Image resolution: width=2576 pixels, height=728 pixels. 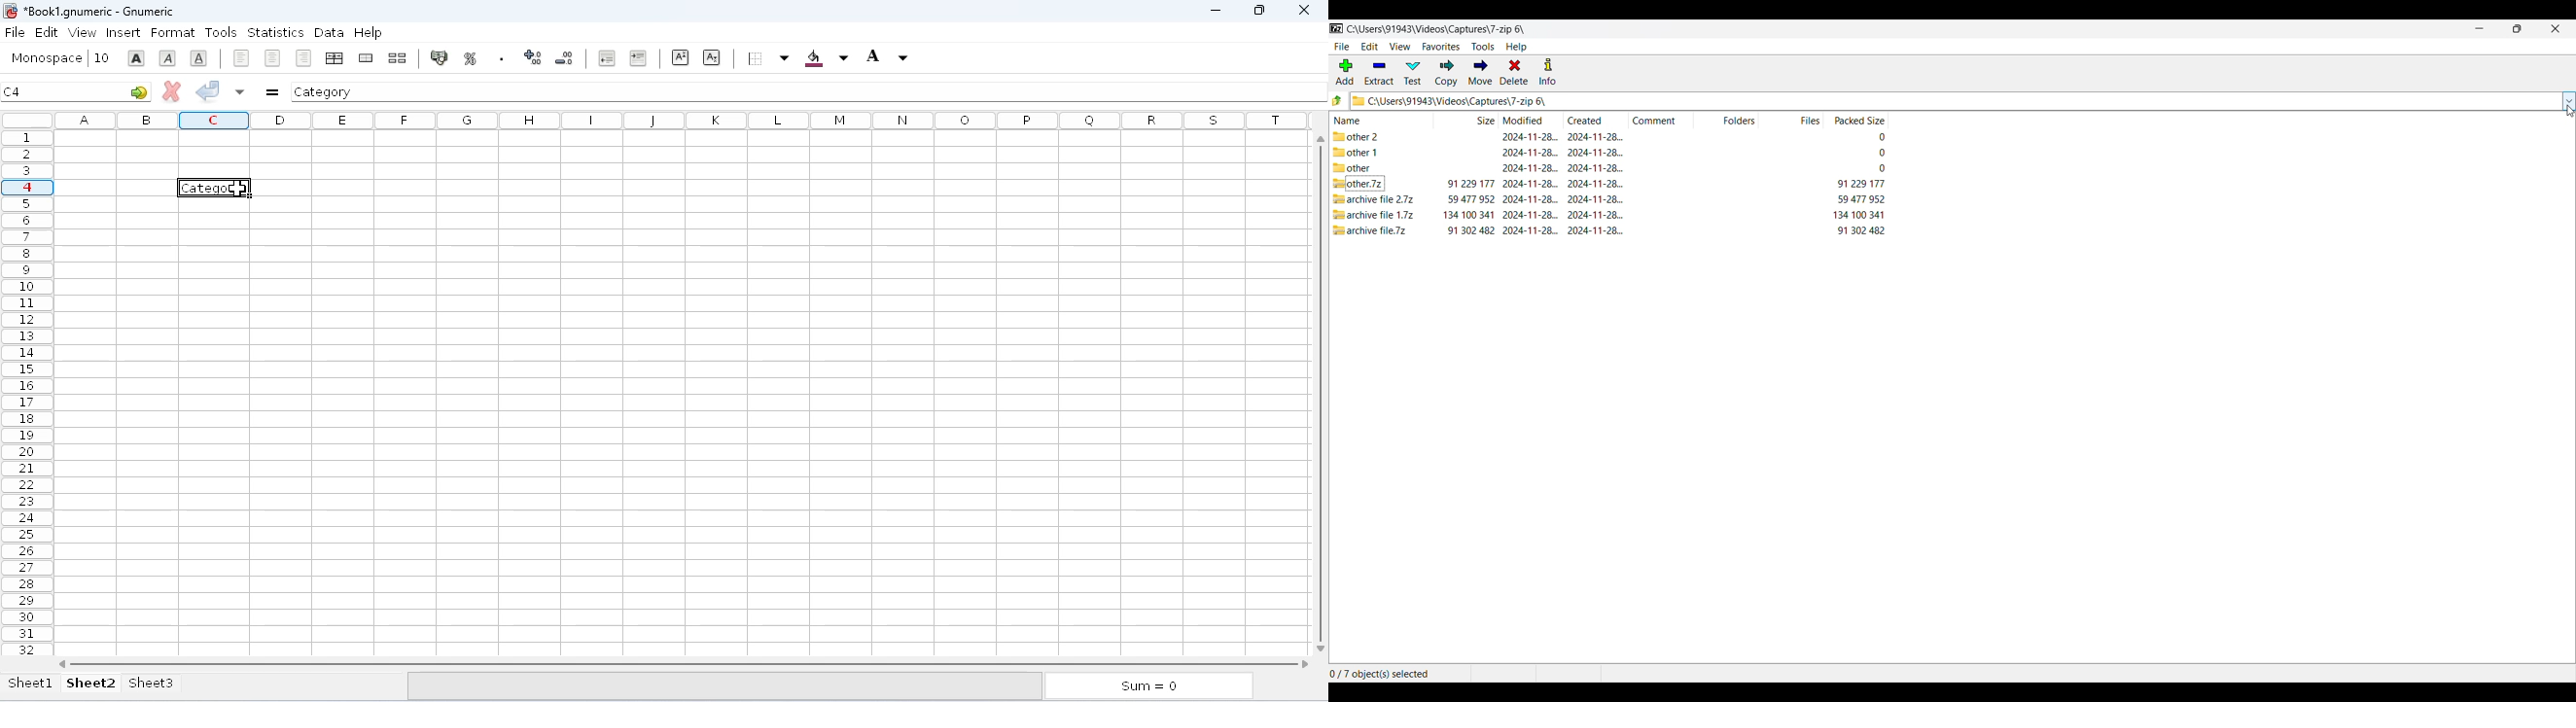 What do you see at coordinates (172, 90) in the screenshot?
I see `cancel change` at bounding box center [172, 90].